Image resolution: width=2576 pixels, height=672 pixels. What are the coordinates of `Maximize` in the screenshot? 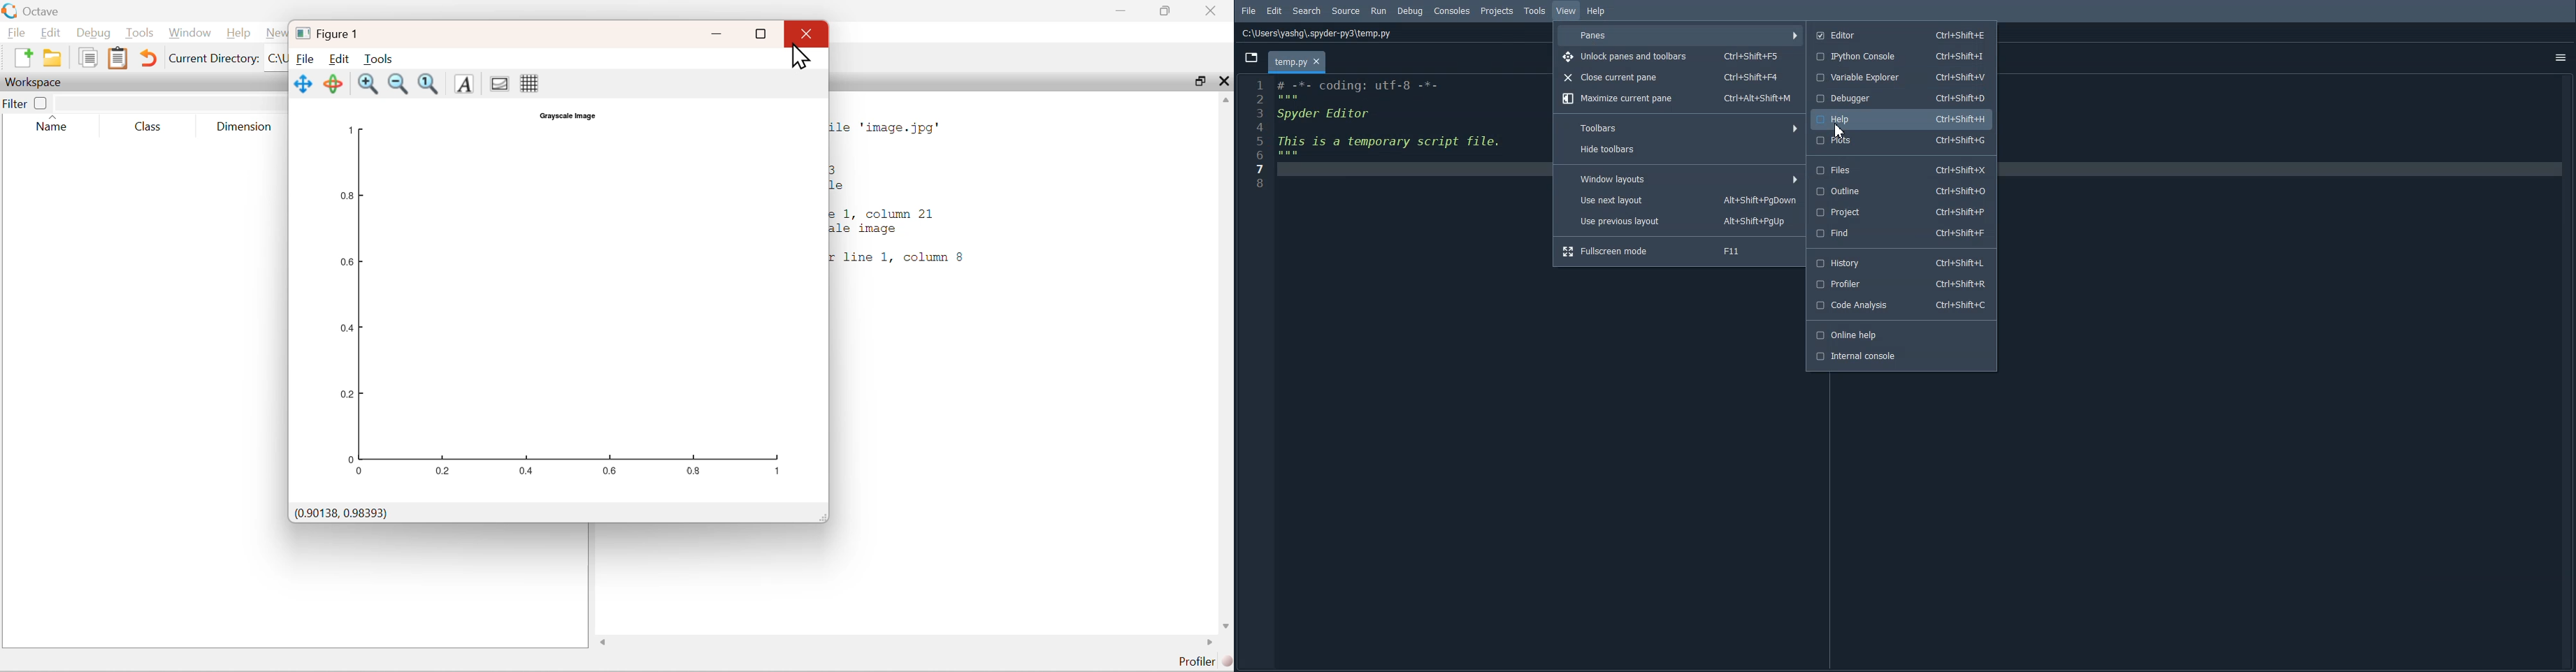 It's located at (761, 35).